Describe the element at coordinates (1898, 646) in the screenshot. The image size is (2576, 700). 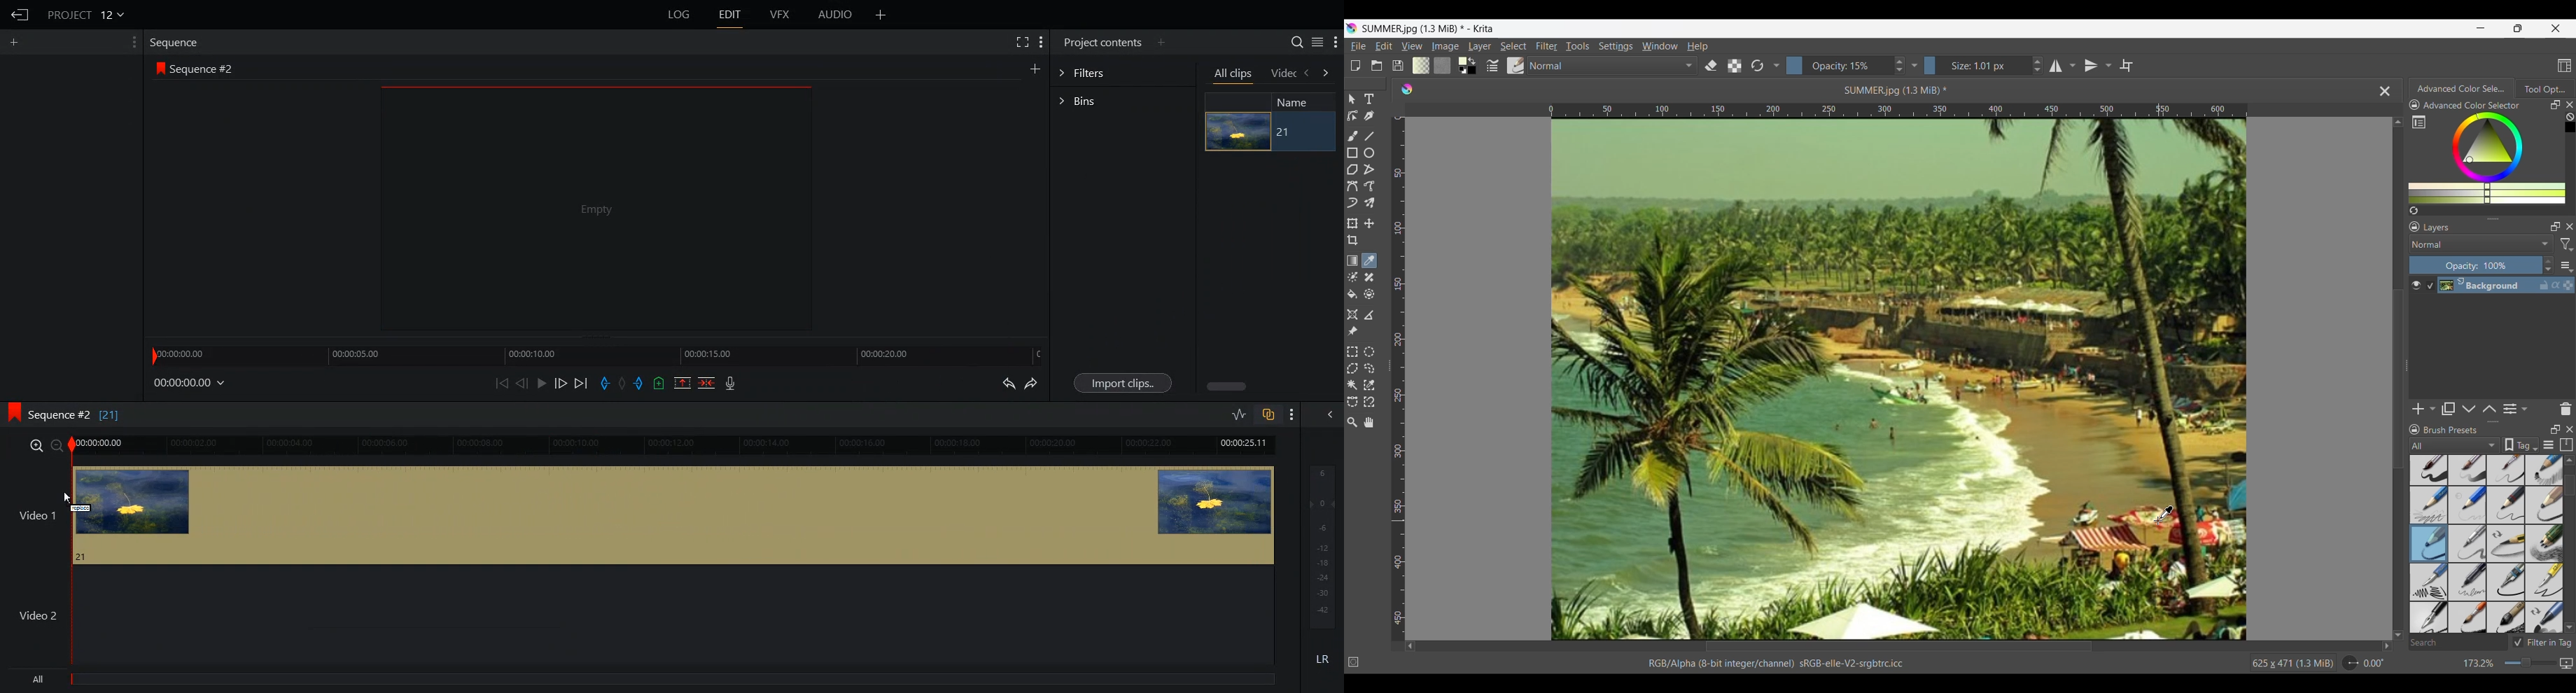
I see `Horizontal slide bar` at that location.